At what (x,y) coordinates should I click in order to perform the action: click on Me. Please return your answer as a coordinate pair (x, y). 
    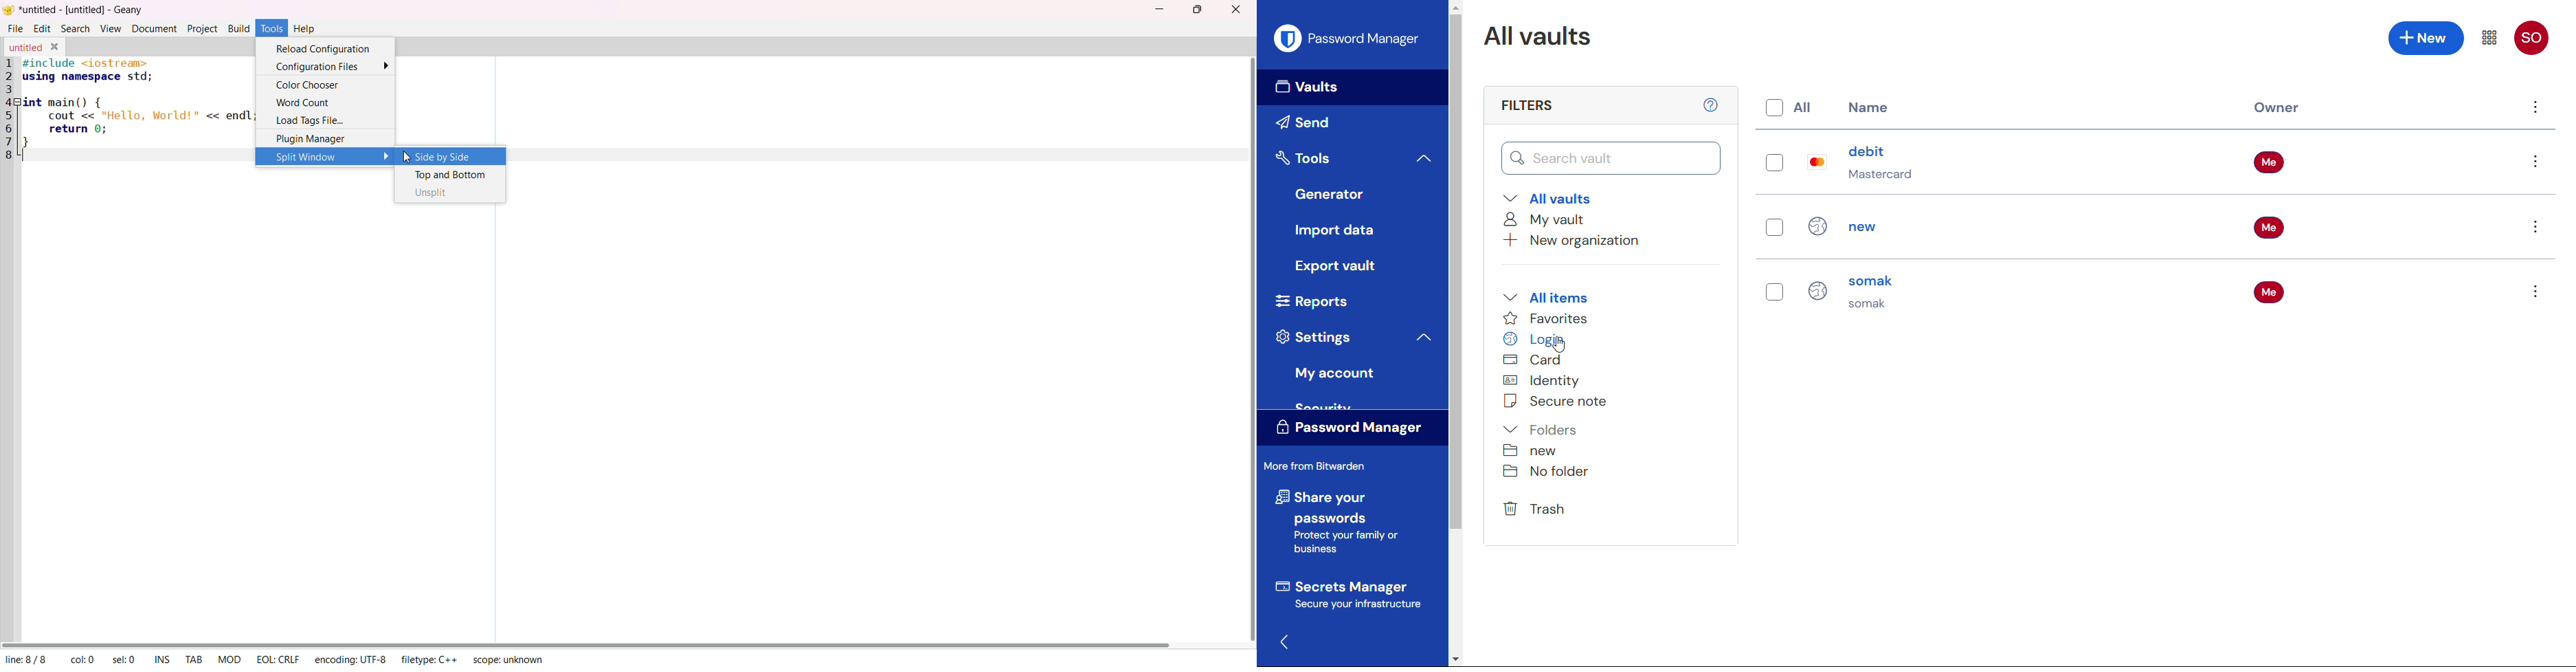
    Looking at the image, I should click on (2270, 226).